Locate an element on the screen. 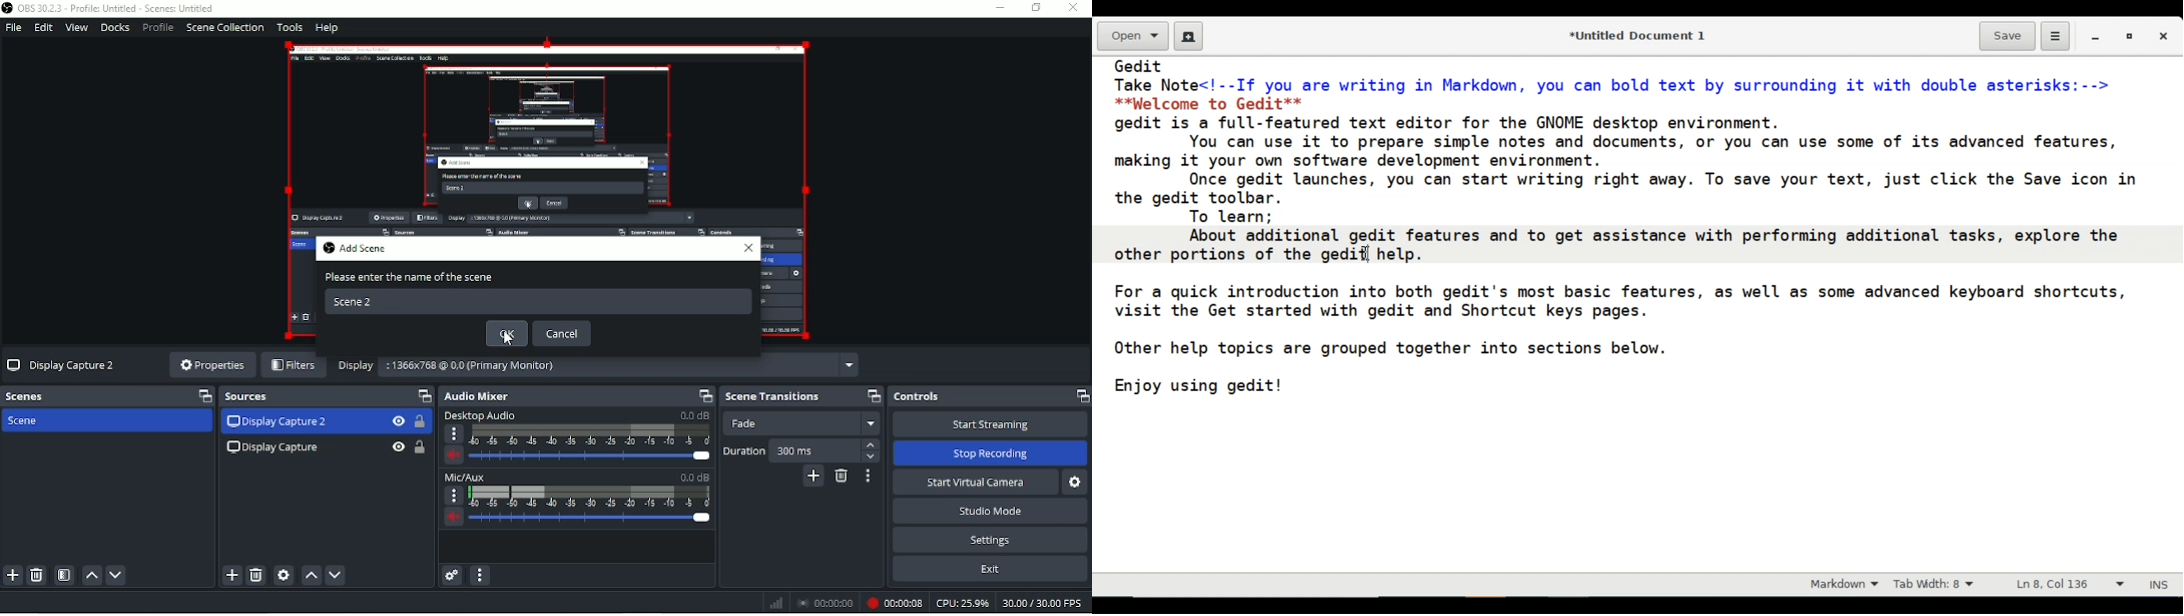 The height and width of the screenshot is (616, 2184). Maximize is located at coordinates (202, 396).